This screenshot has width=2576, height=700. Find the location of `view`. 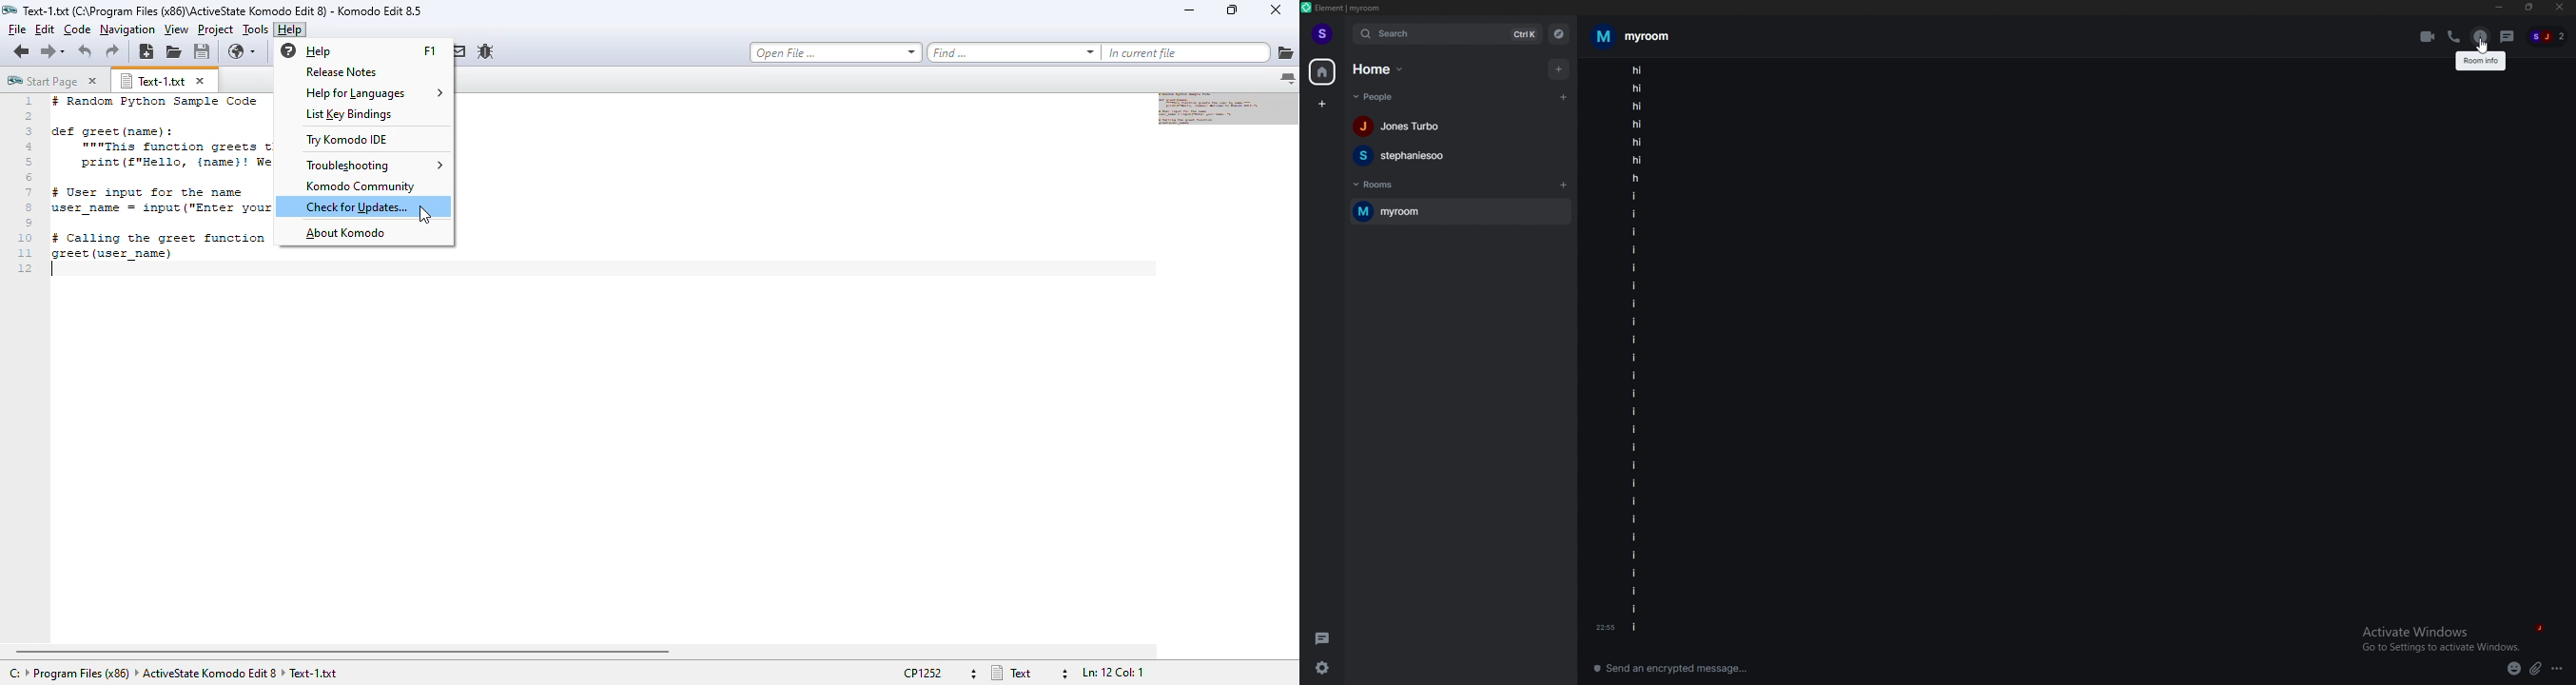

view is located at coordinates (176, 29).